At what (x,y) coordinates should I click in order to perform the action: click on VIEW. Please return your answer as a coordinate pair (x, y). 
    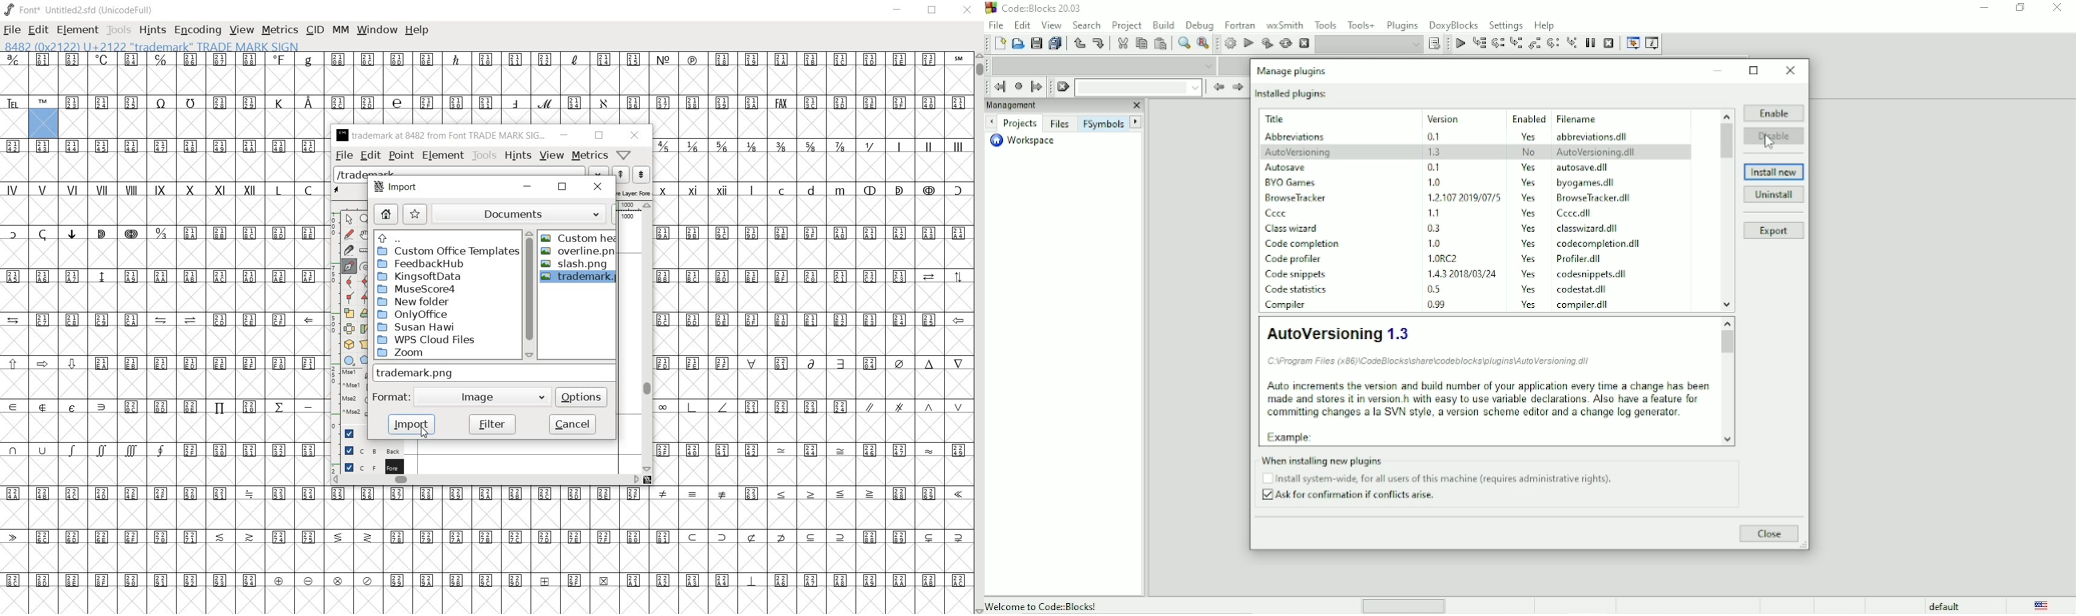
    Looking at the image, I should click on (242, 31).